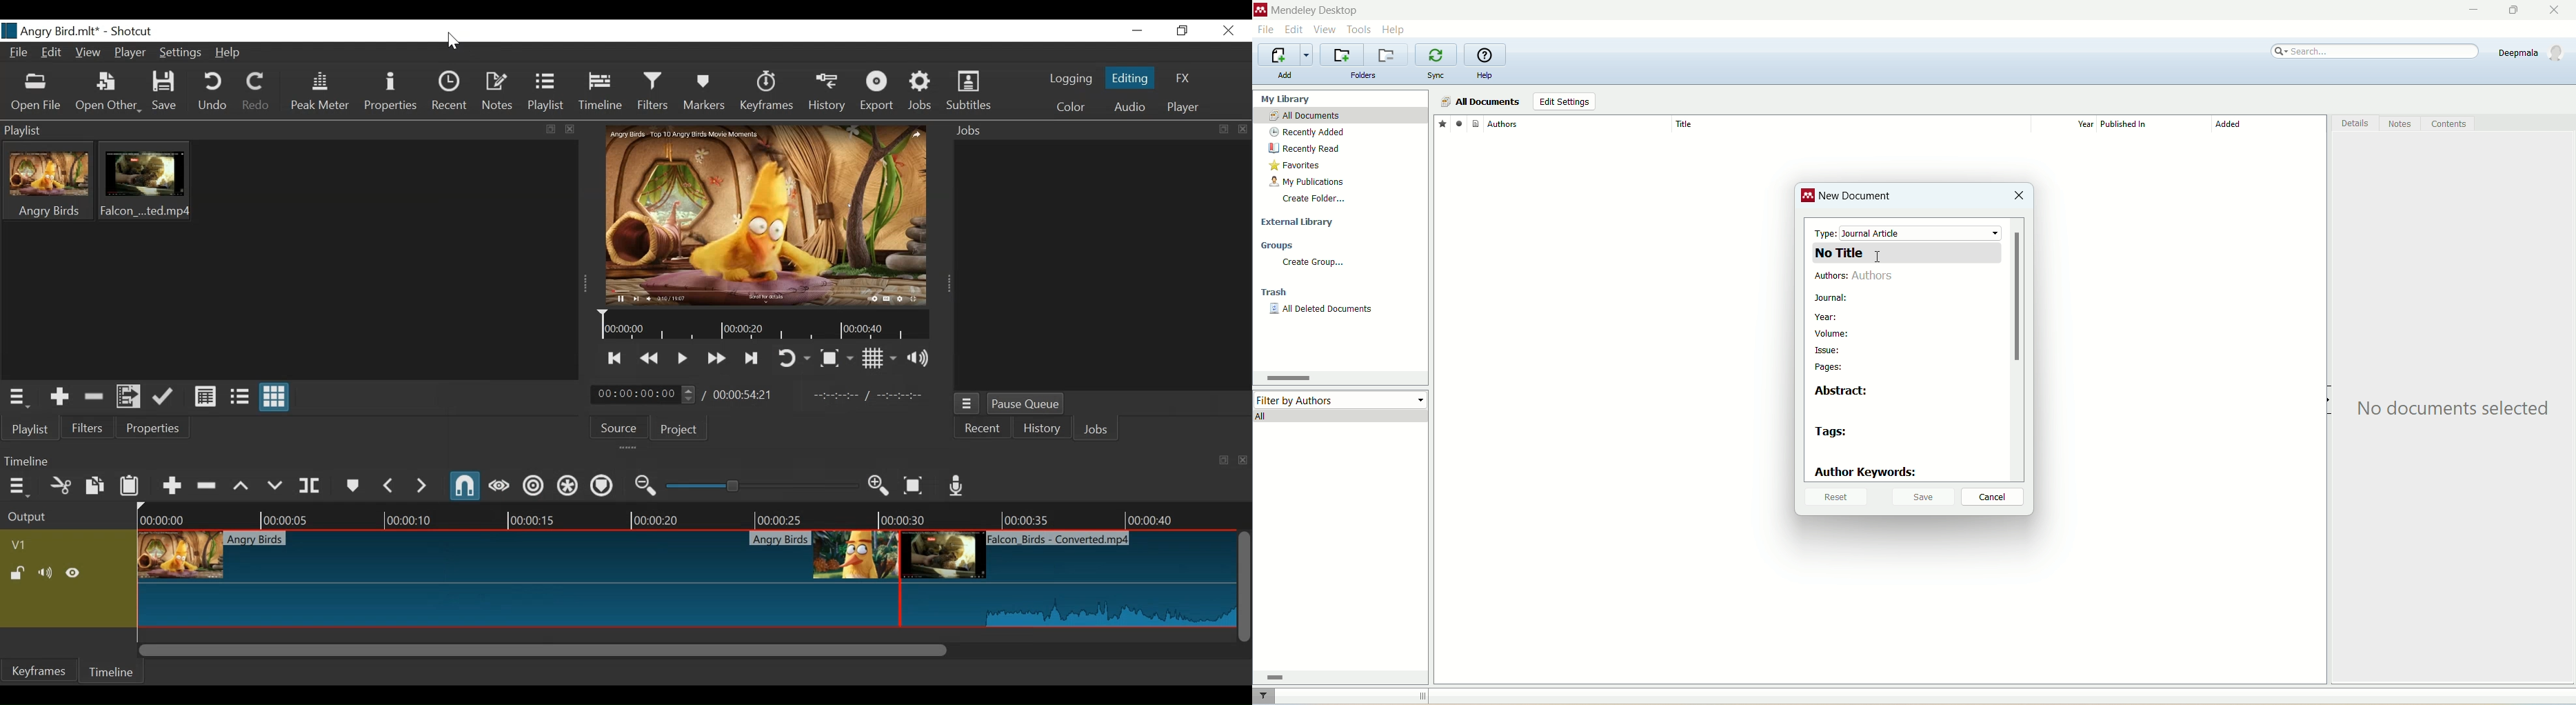 This screenshot has height=728, width=2576. What do you see at coordinates (1338, 677) in the screenshot?
I see `horizontal scroll bar` at bounding box center [1338, 677].